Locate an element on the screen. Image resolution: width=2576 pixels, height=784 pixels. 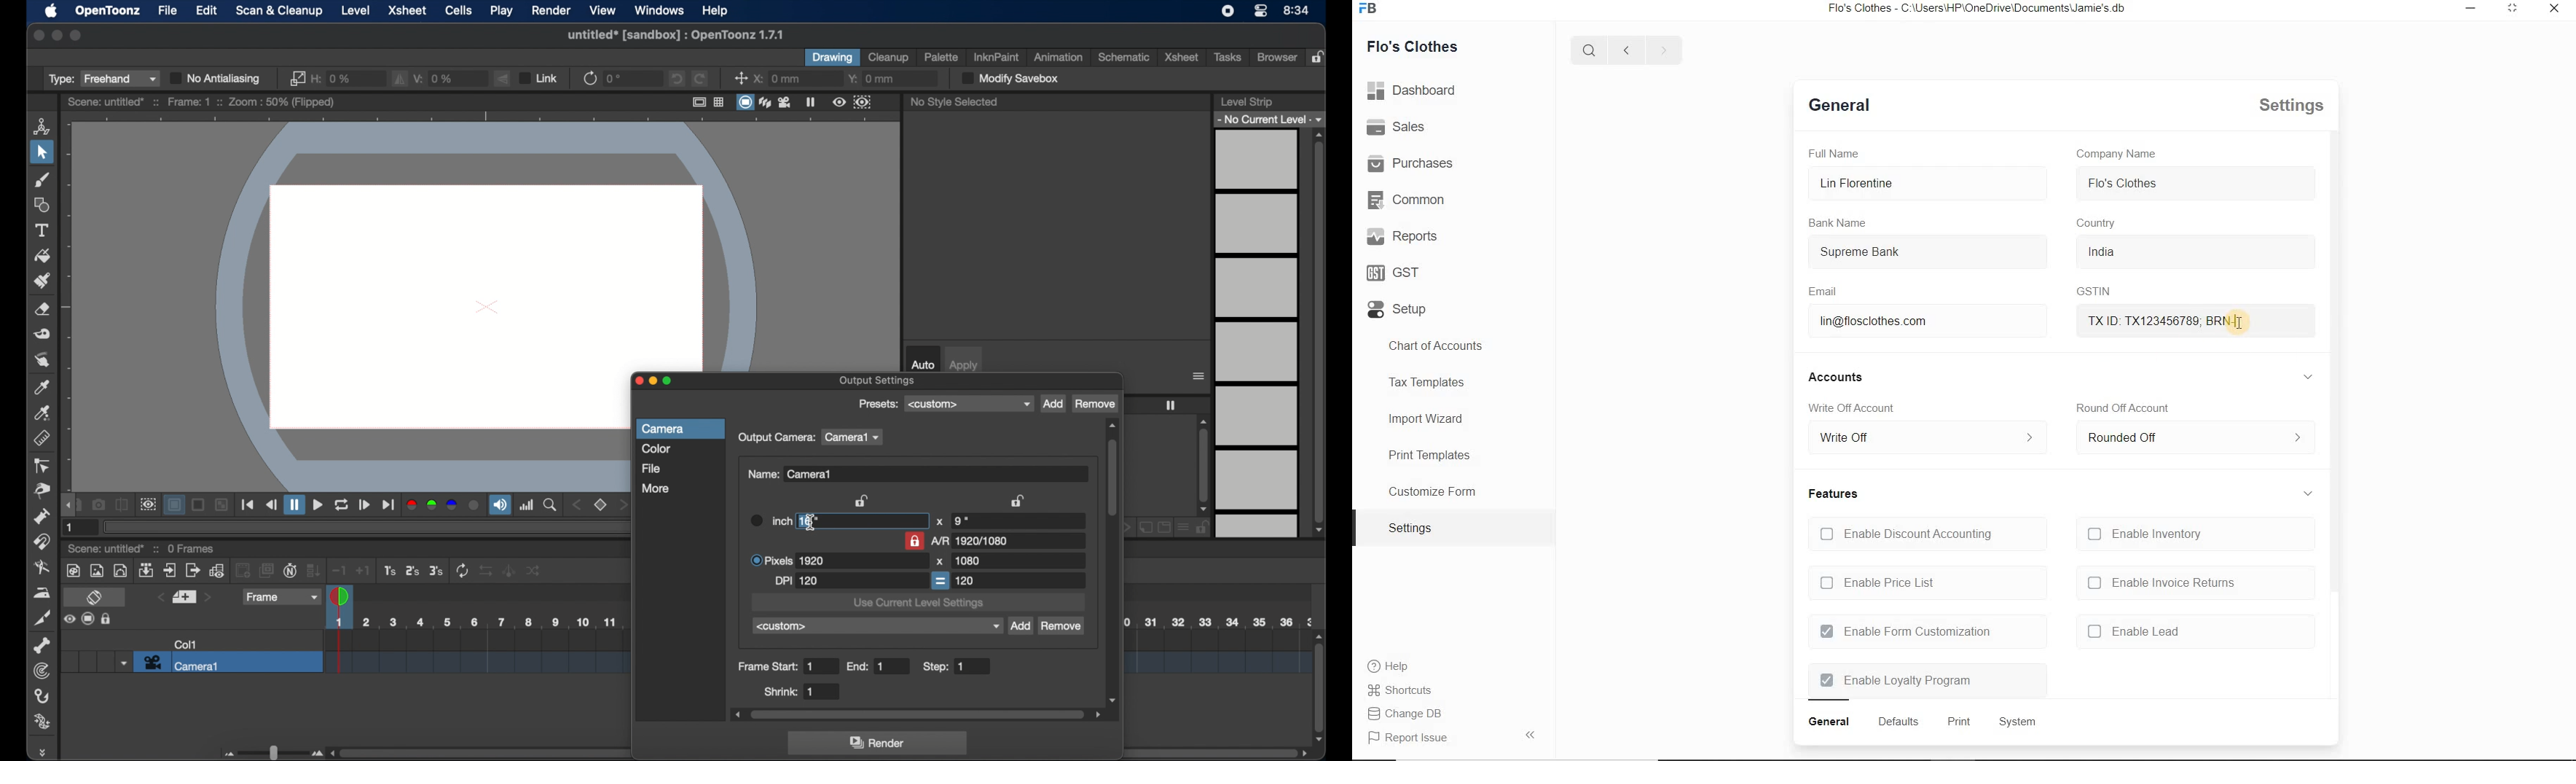
GST is located at coordinates (1396, 273).